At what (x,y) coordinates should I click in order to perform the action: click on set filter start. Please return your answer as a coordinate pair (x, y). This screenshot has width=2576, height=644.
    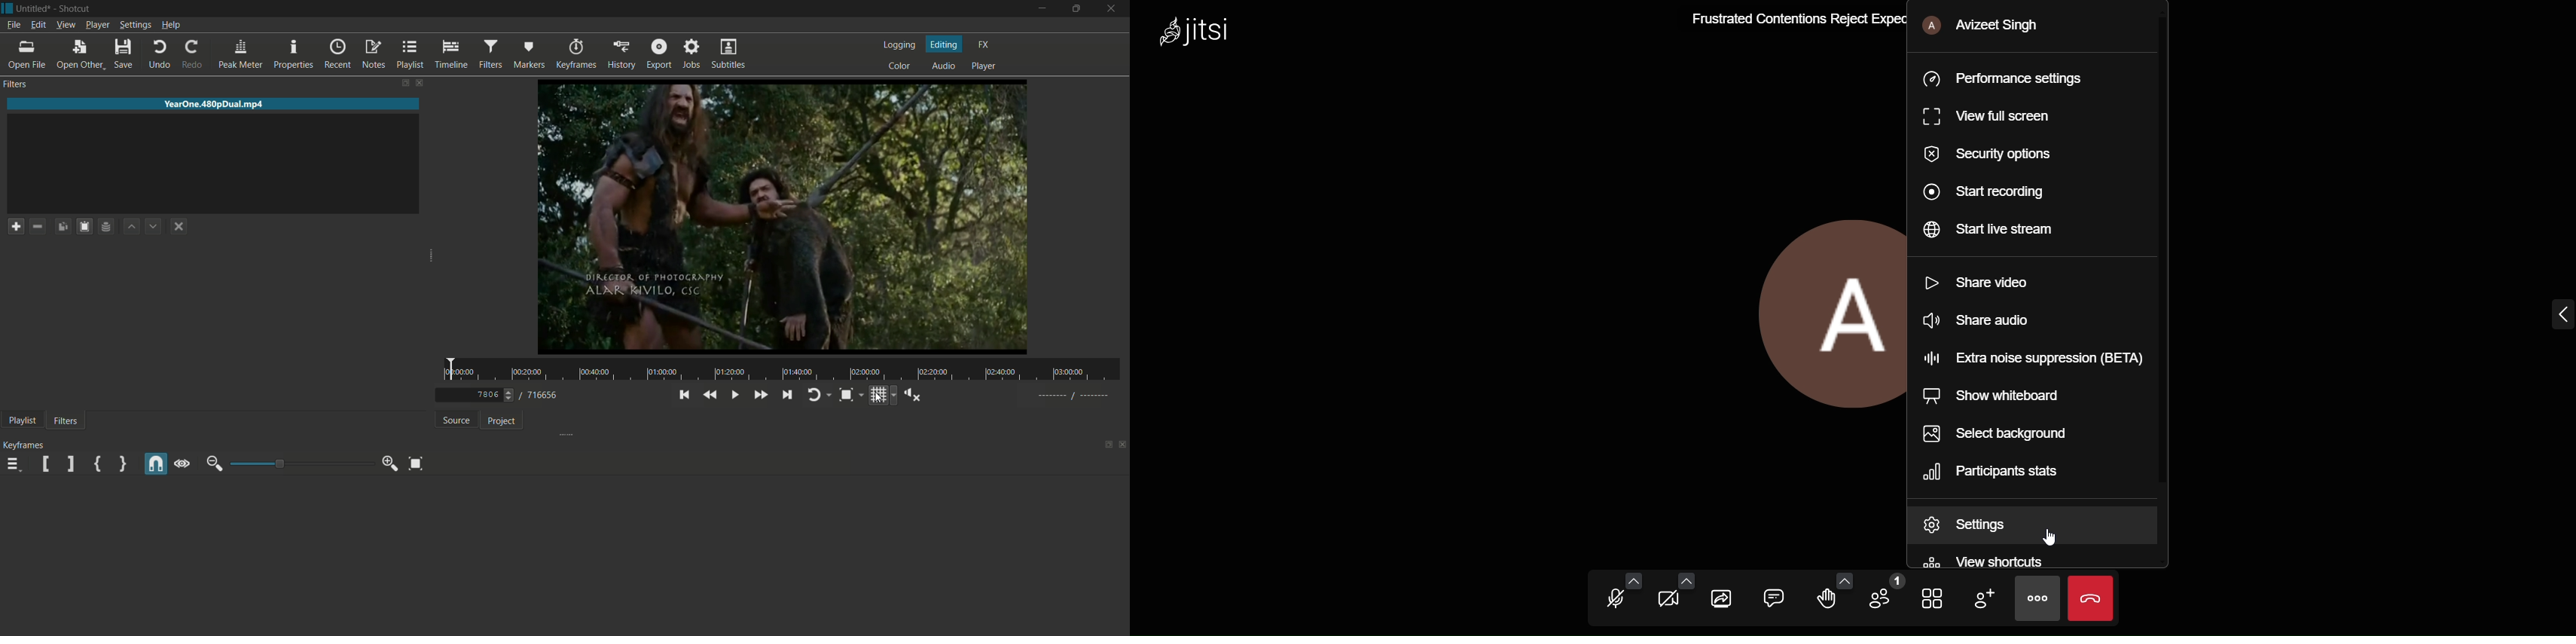
    Looking at the image, I should click on (45, 463).